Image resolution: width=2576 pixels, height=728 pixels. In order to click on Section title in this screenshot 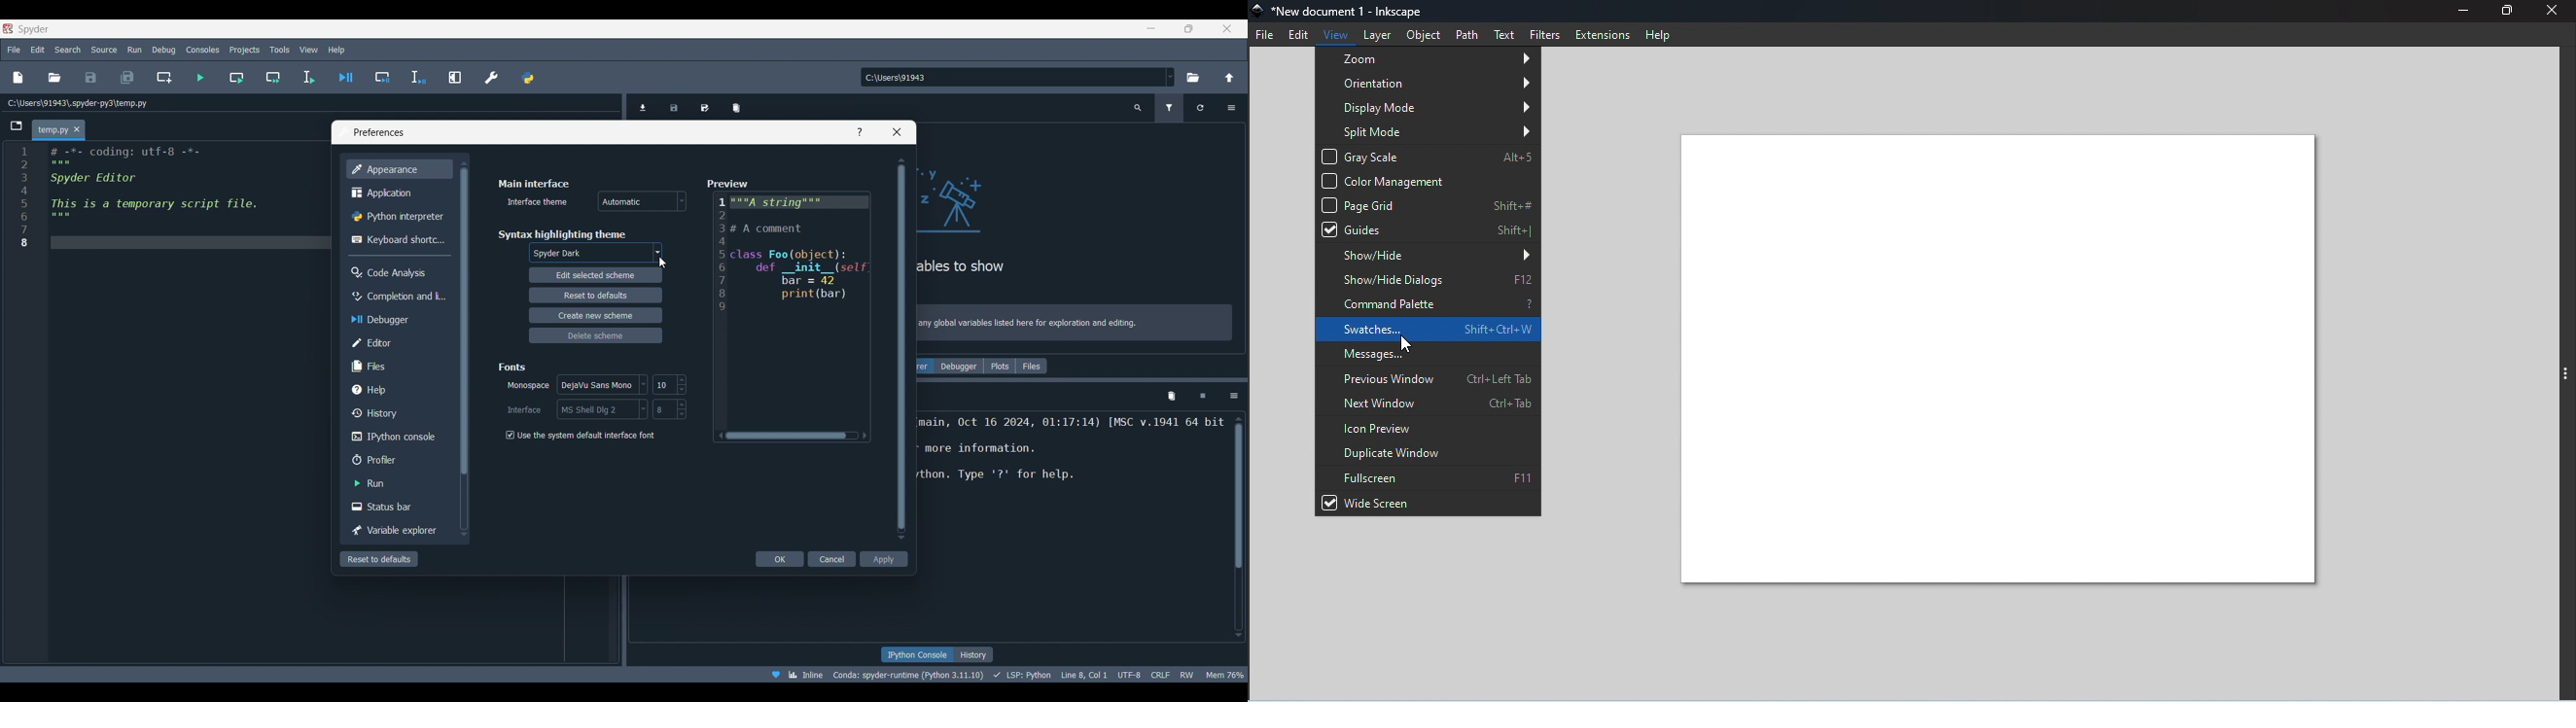, I will do `click(512, 367)`.